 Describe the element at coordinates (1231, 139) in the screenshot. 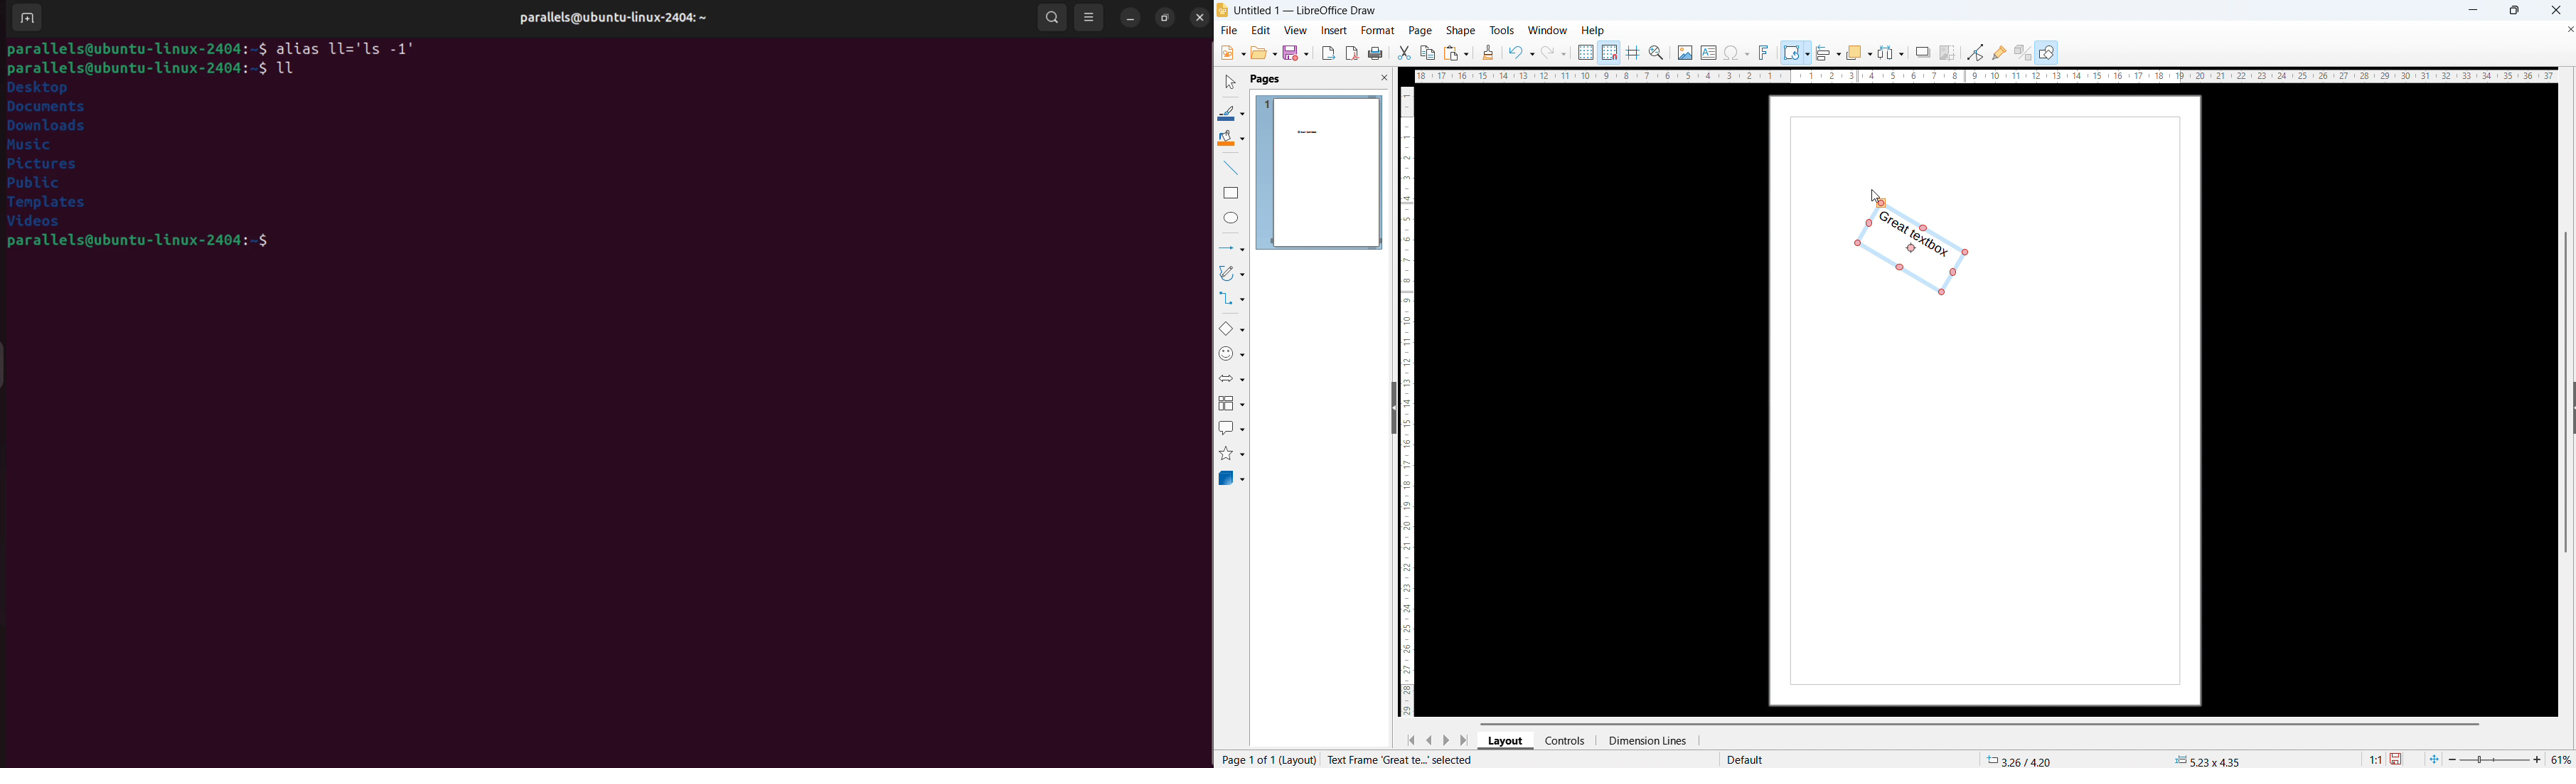

I see `background color` at that location.